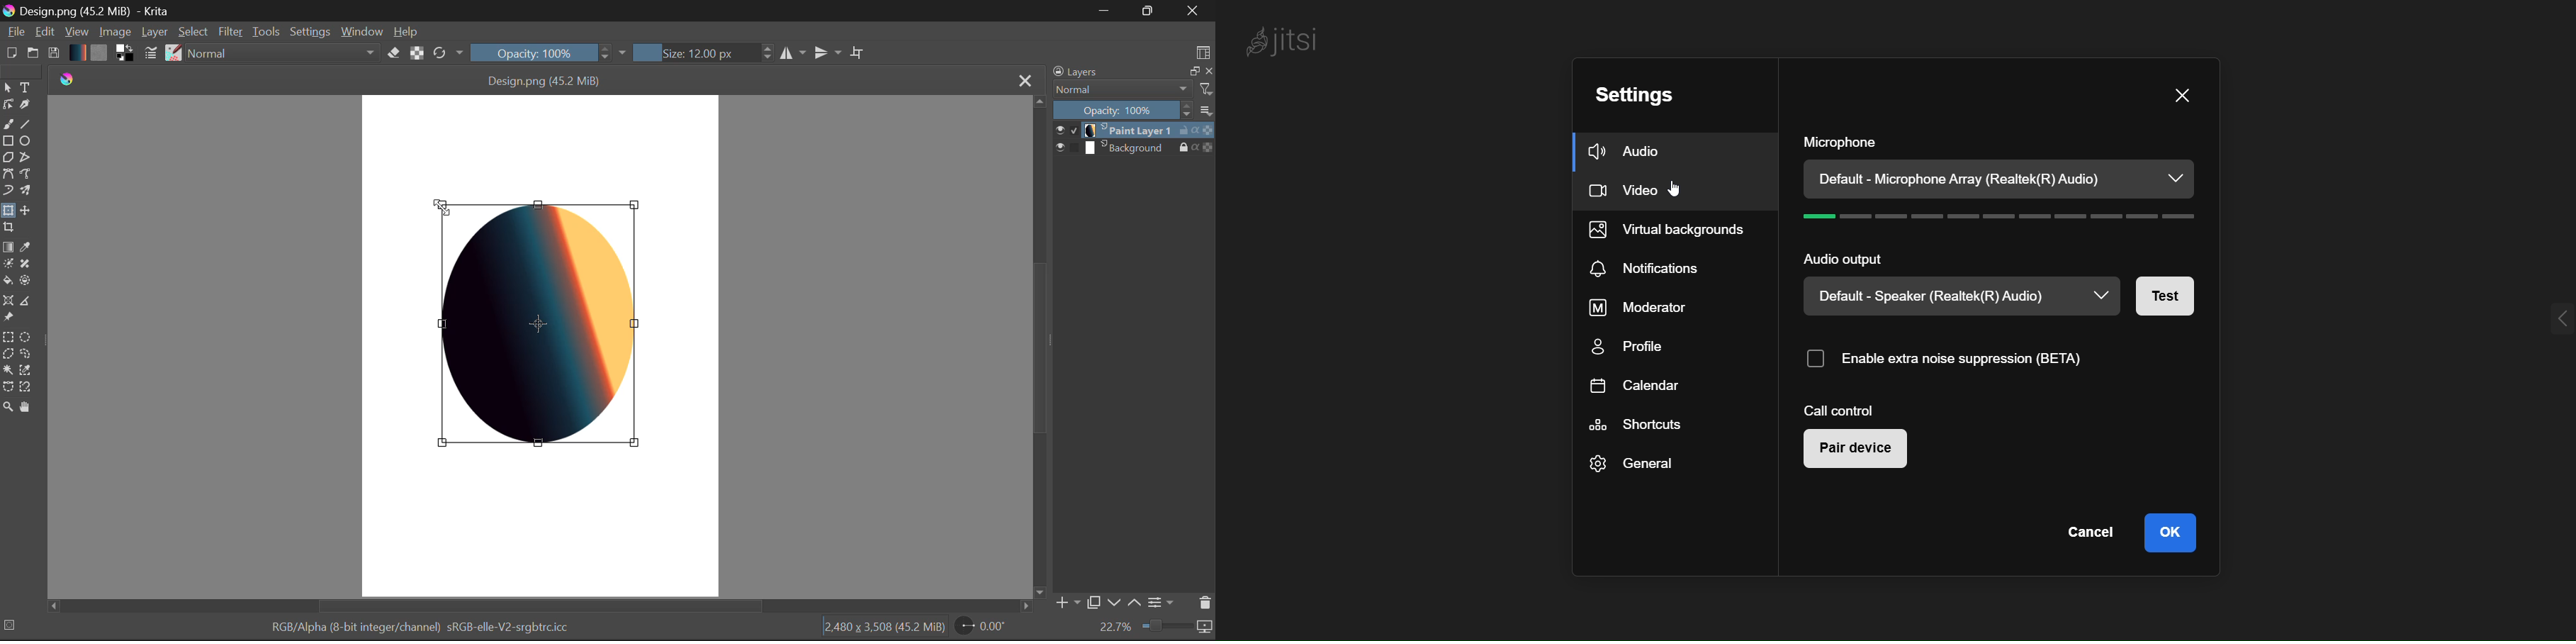 This screenshot has width=2576, height=644. I want to click on Edit, so click(44, 32).